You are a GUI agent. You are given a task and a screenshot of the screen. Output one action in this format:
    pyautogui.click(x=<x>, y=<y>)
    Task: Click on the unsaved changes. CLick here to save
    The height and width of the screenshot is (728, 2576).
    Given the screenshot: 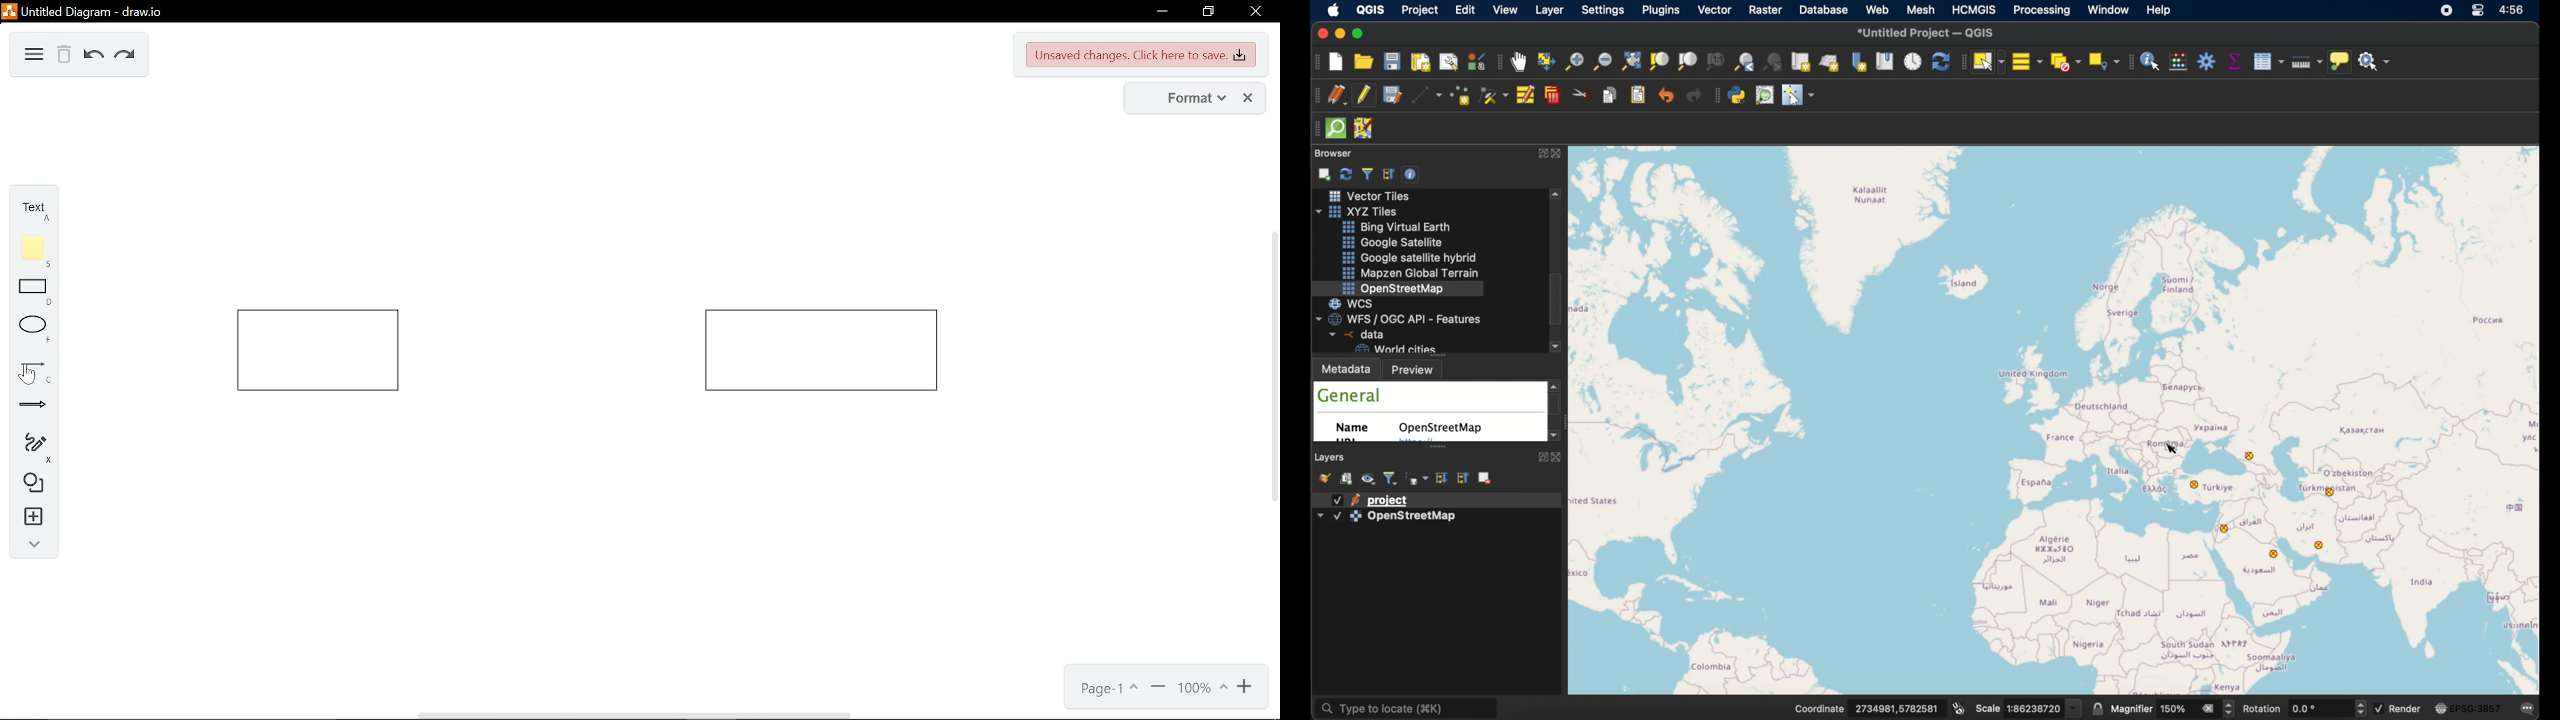 What is the action you would take?
    pyautogui.click(x=1138, y=55)
    